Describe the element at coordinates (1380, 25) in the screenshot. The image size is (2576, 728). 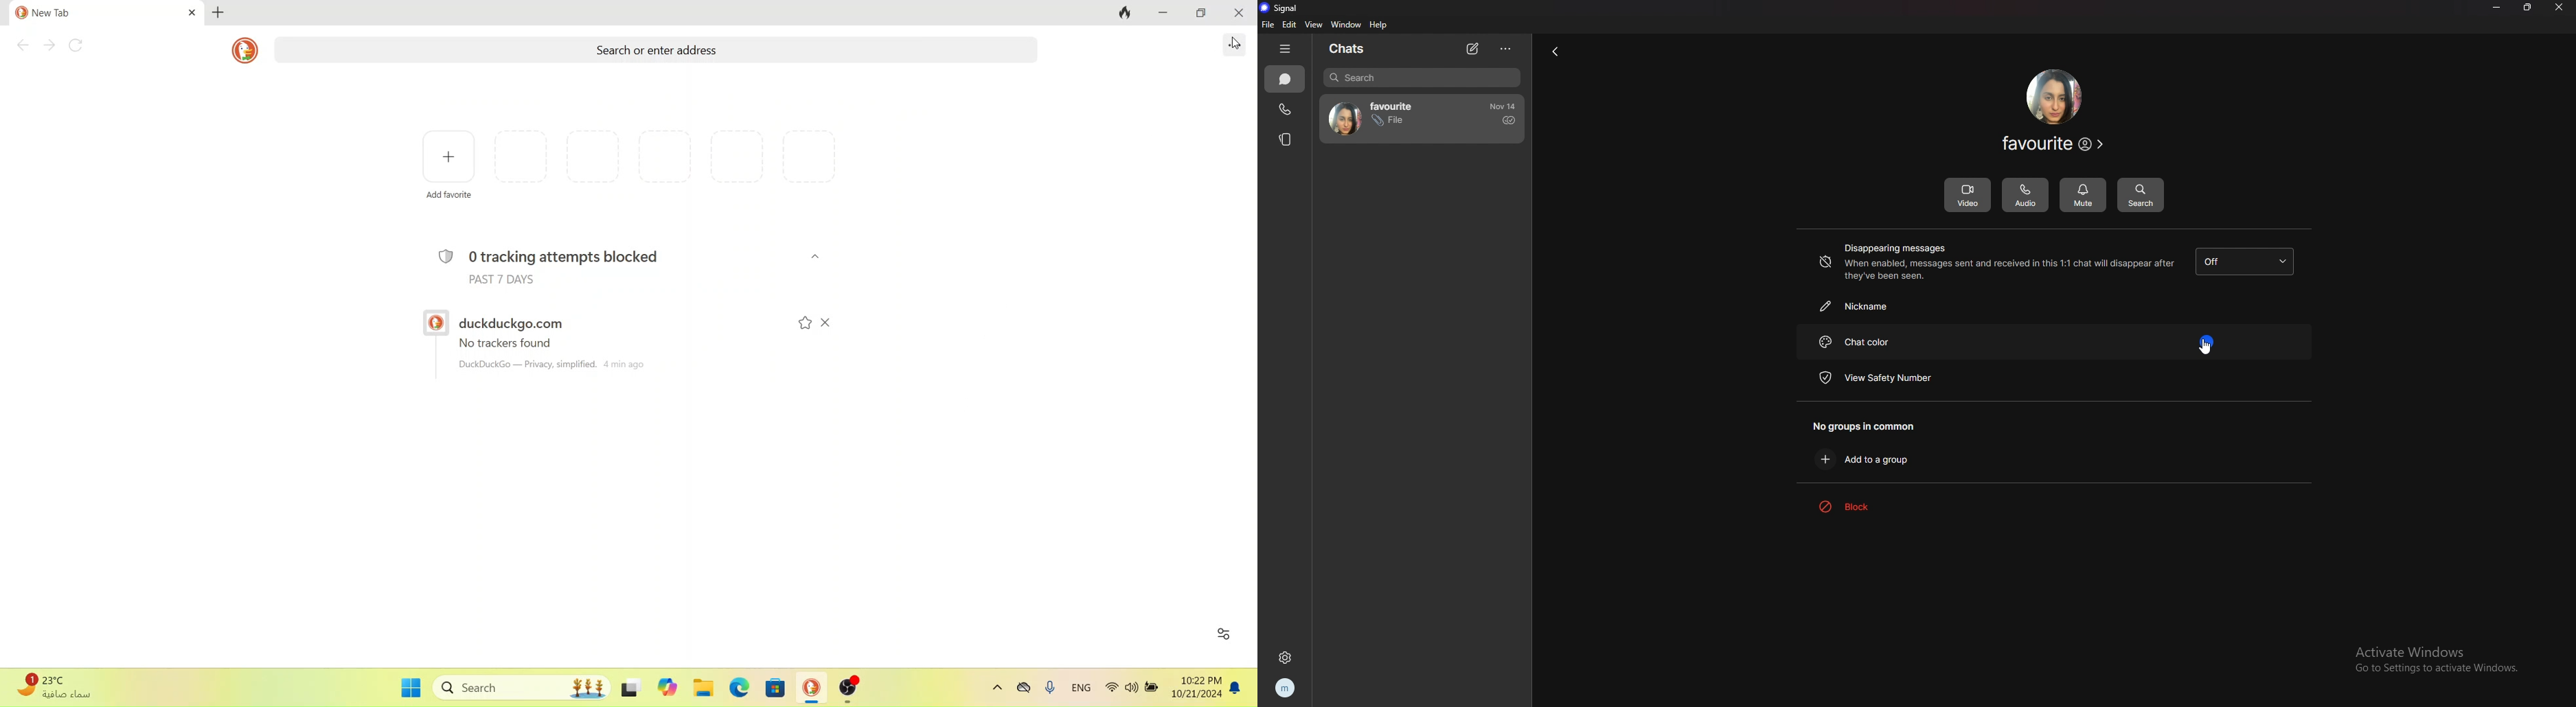
I see `help` at that location.